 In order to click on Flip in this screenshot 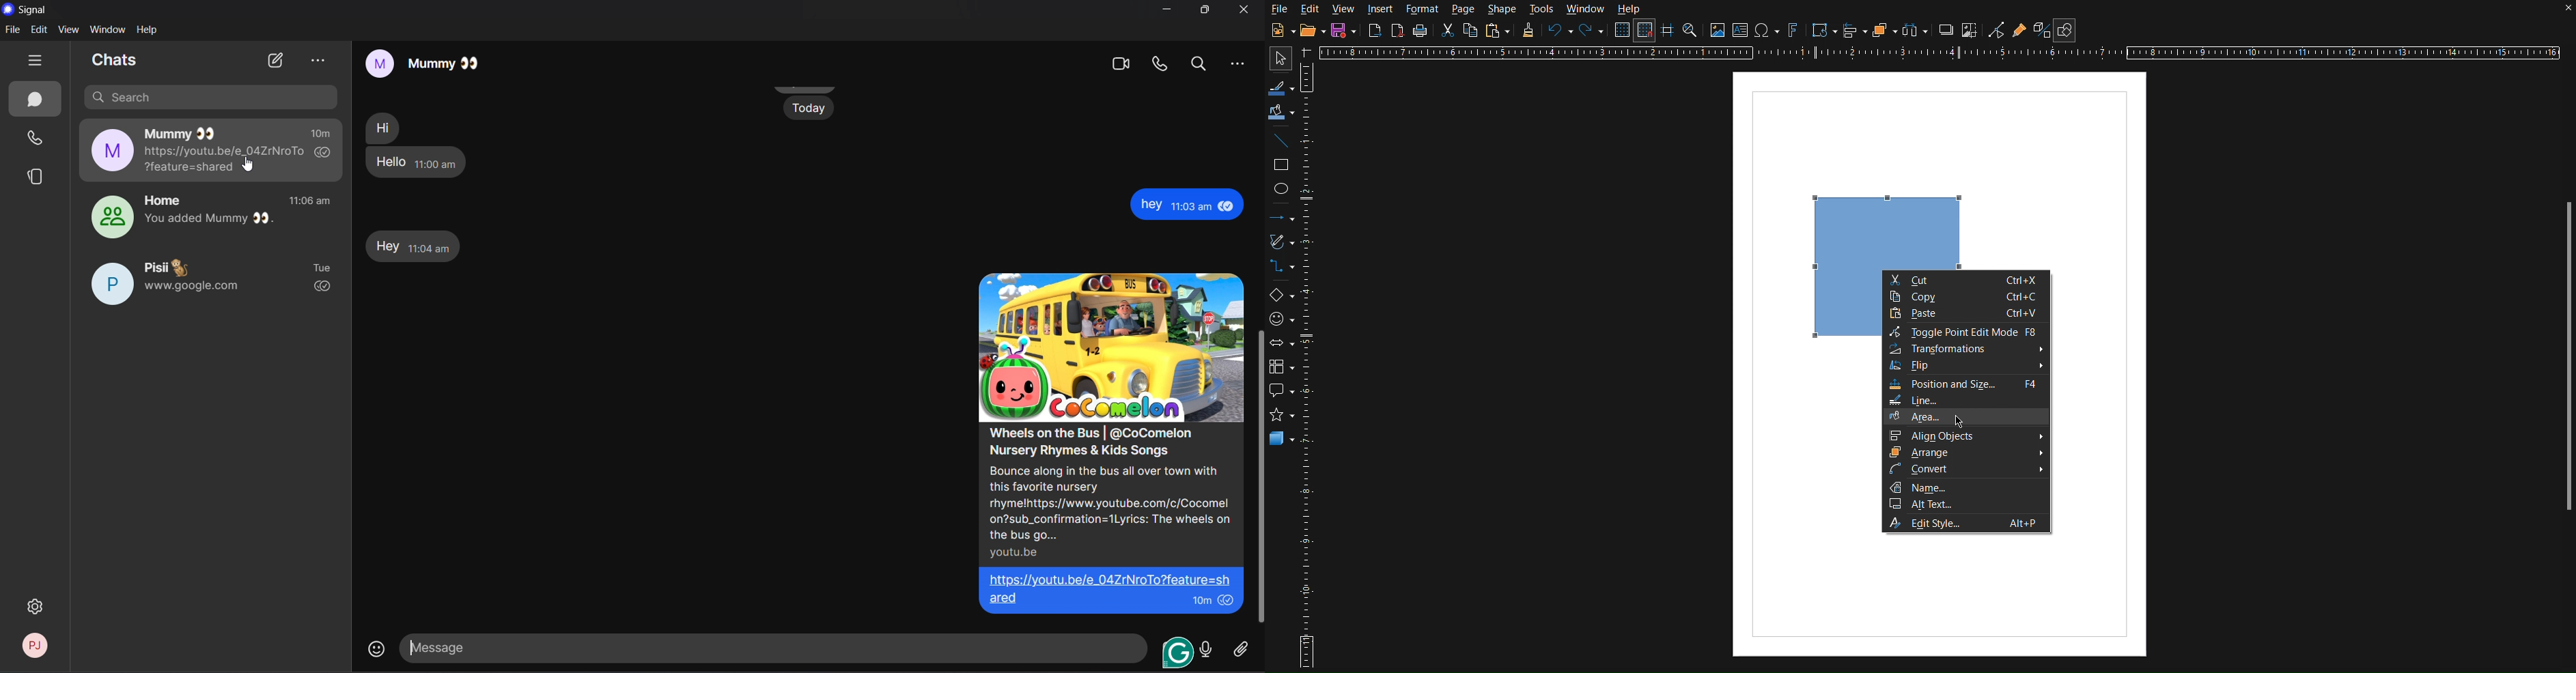, I will do `click(1965, 367)`.